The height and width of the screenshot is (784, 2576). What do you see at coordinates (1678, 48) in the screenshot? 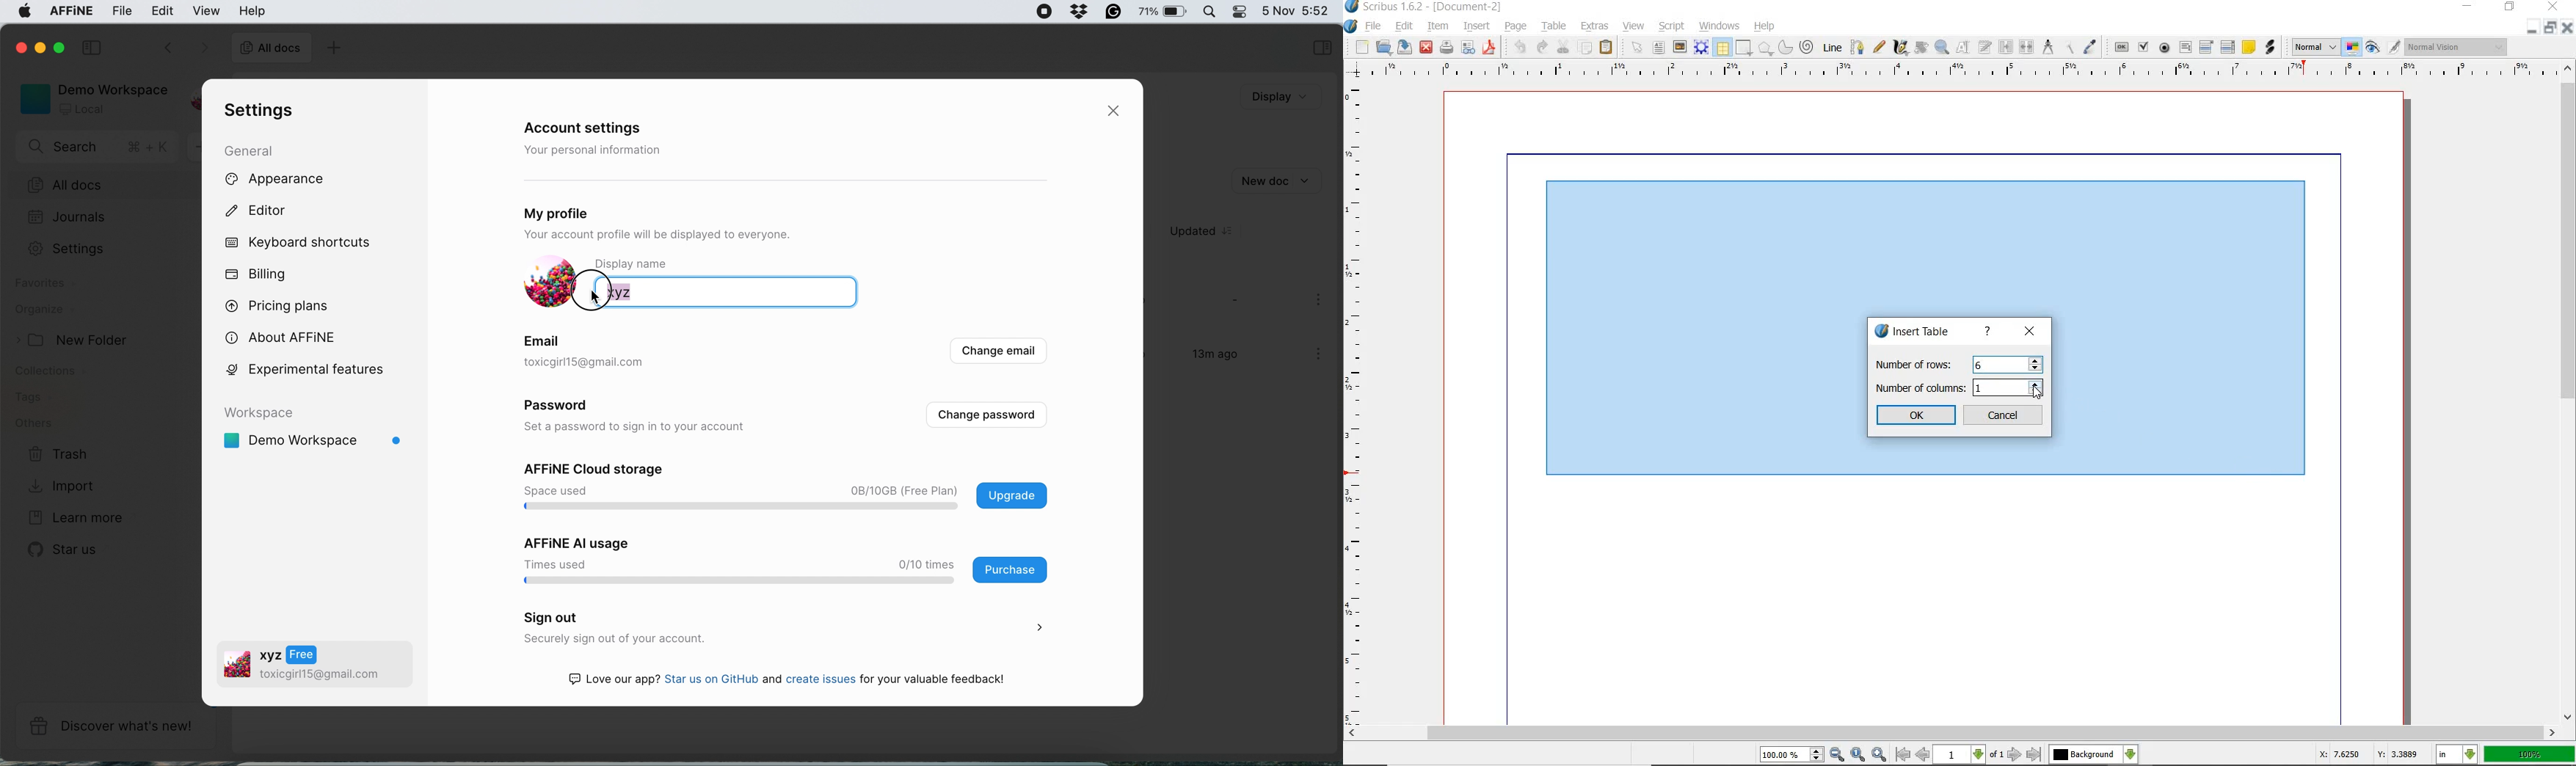
I see `image frame` at bounding box center [1678, 48].